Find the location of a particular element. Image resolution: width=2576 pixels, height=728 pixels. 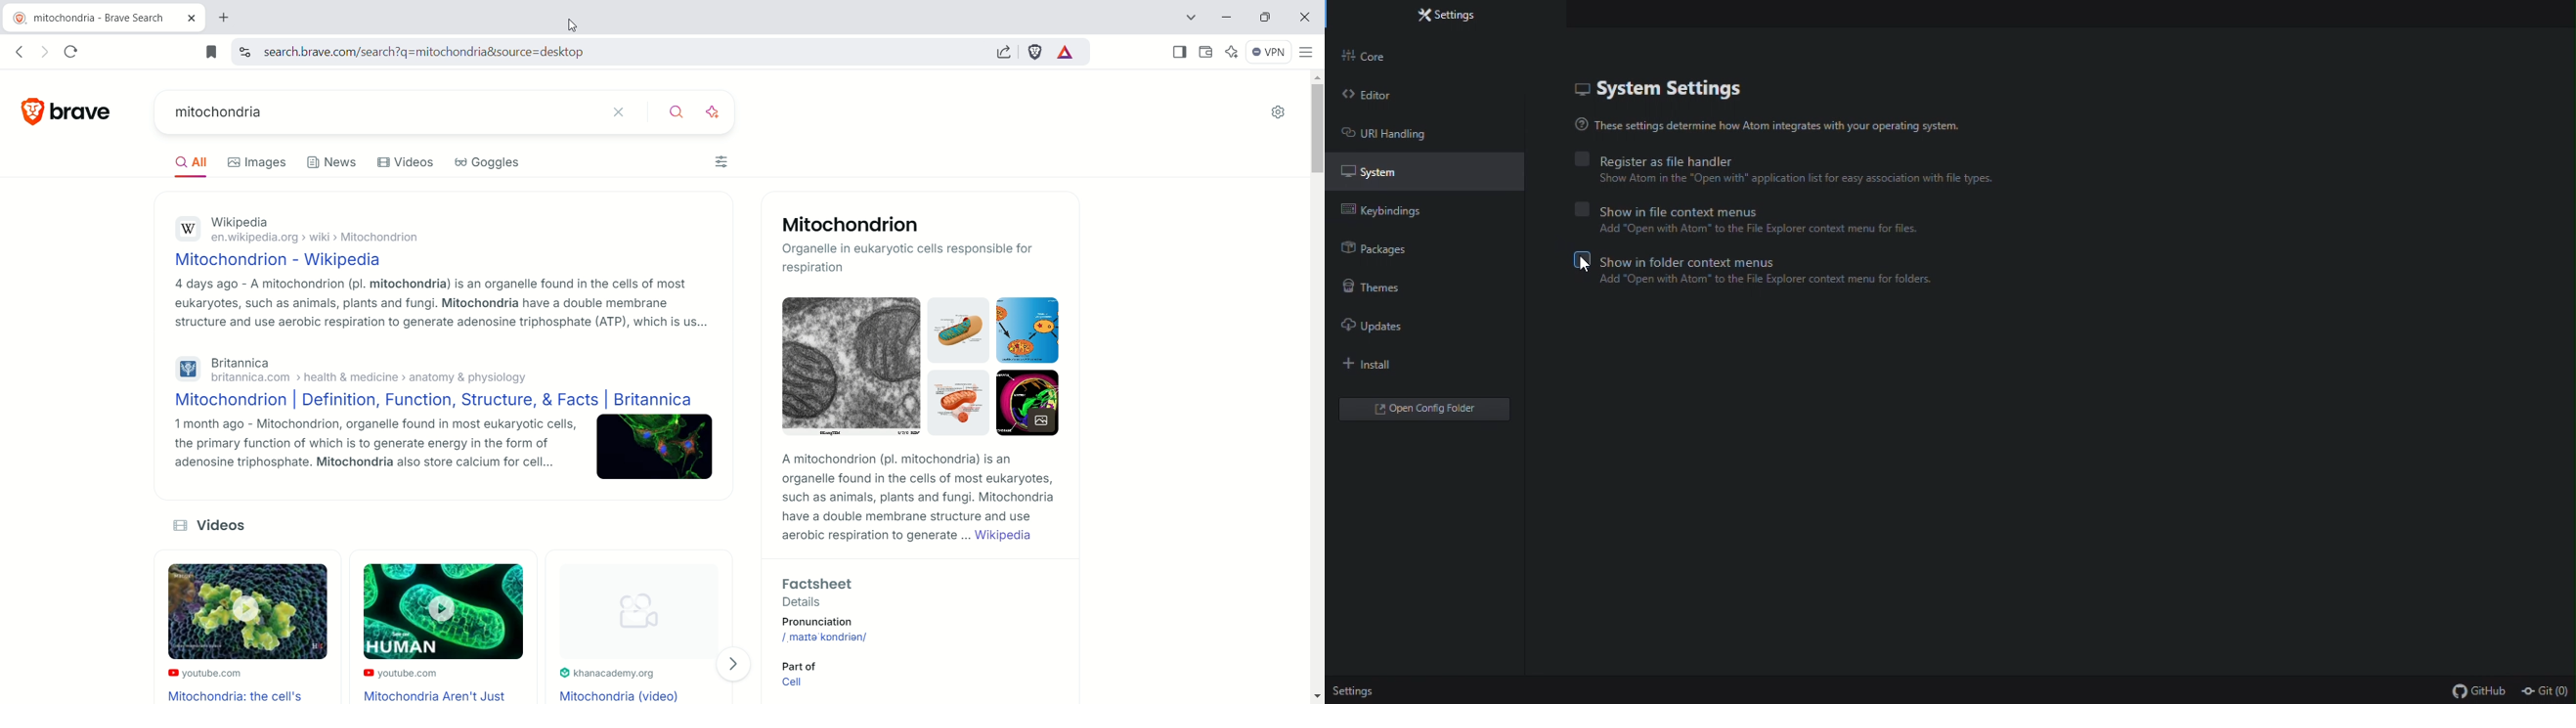

Mitochondria: the cell's is located at coordinates (238, 696).